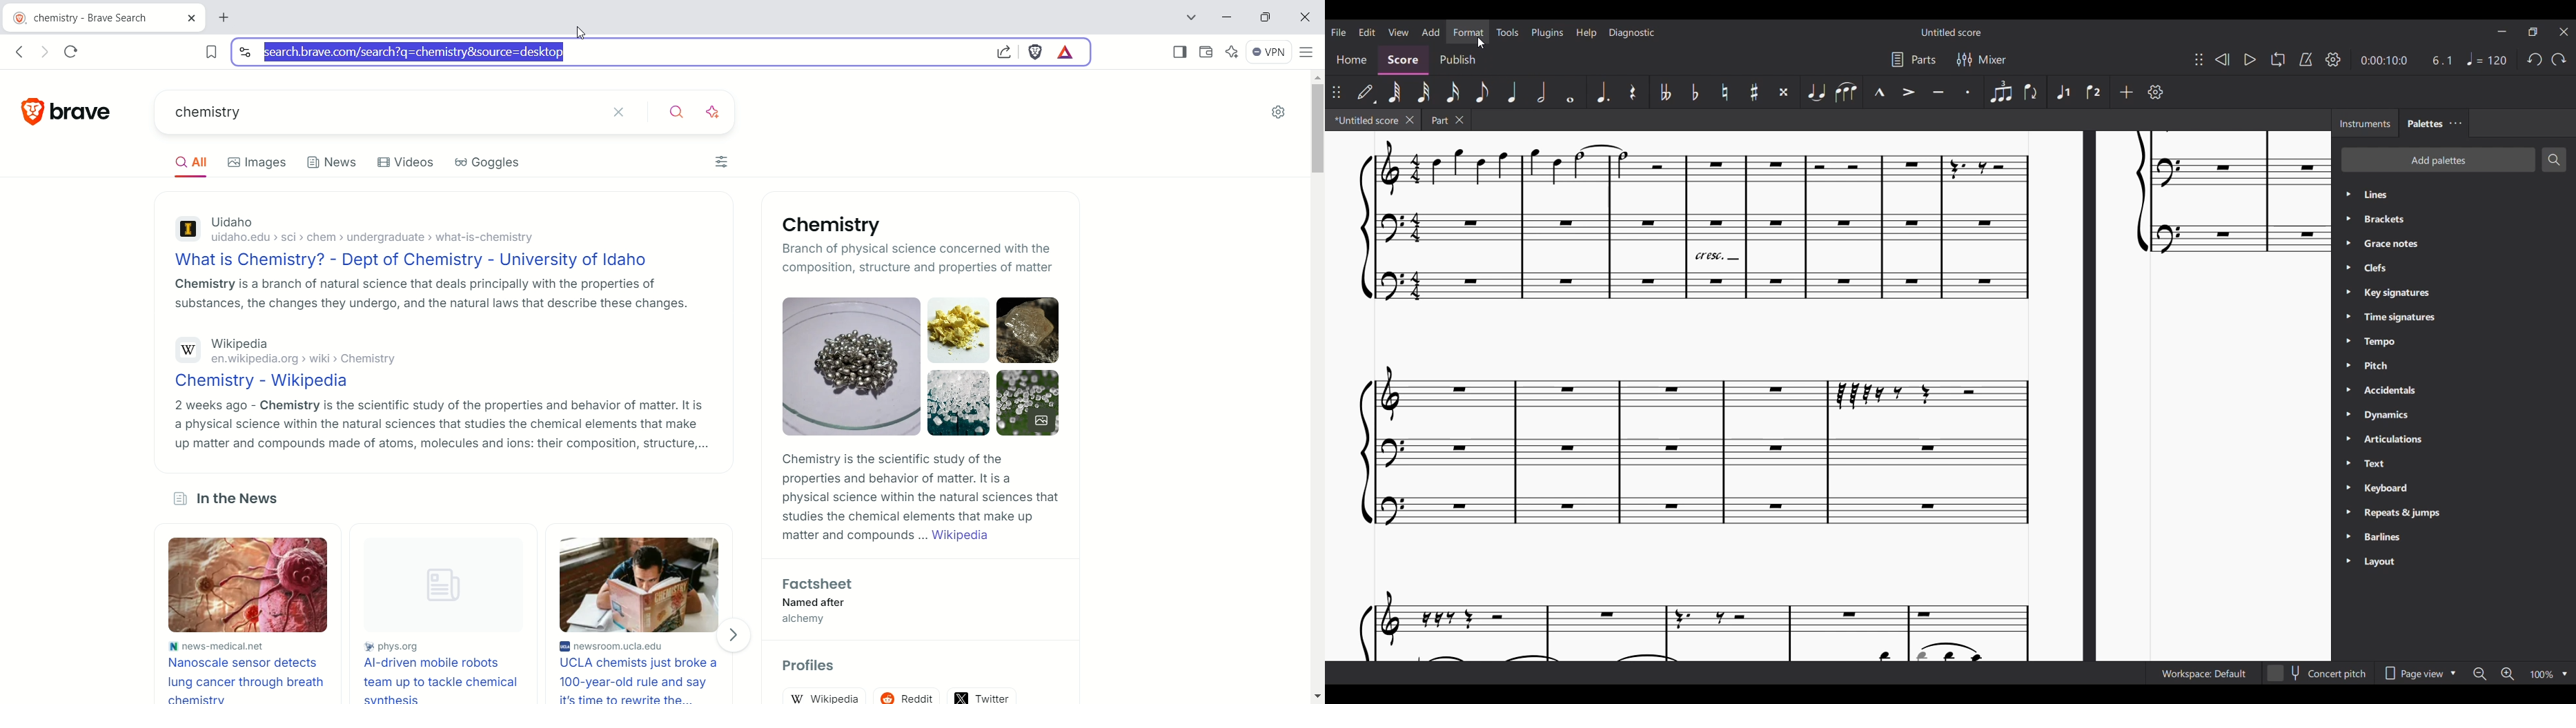 Image resolution: width=2576 pixels, height=728 pixels. I want to click on Tenuto, so click(1938, 92).